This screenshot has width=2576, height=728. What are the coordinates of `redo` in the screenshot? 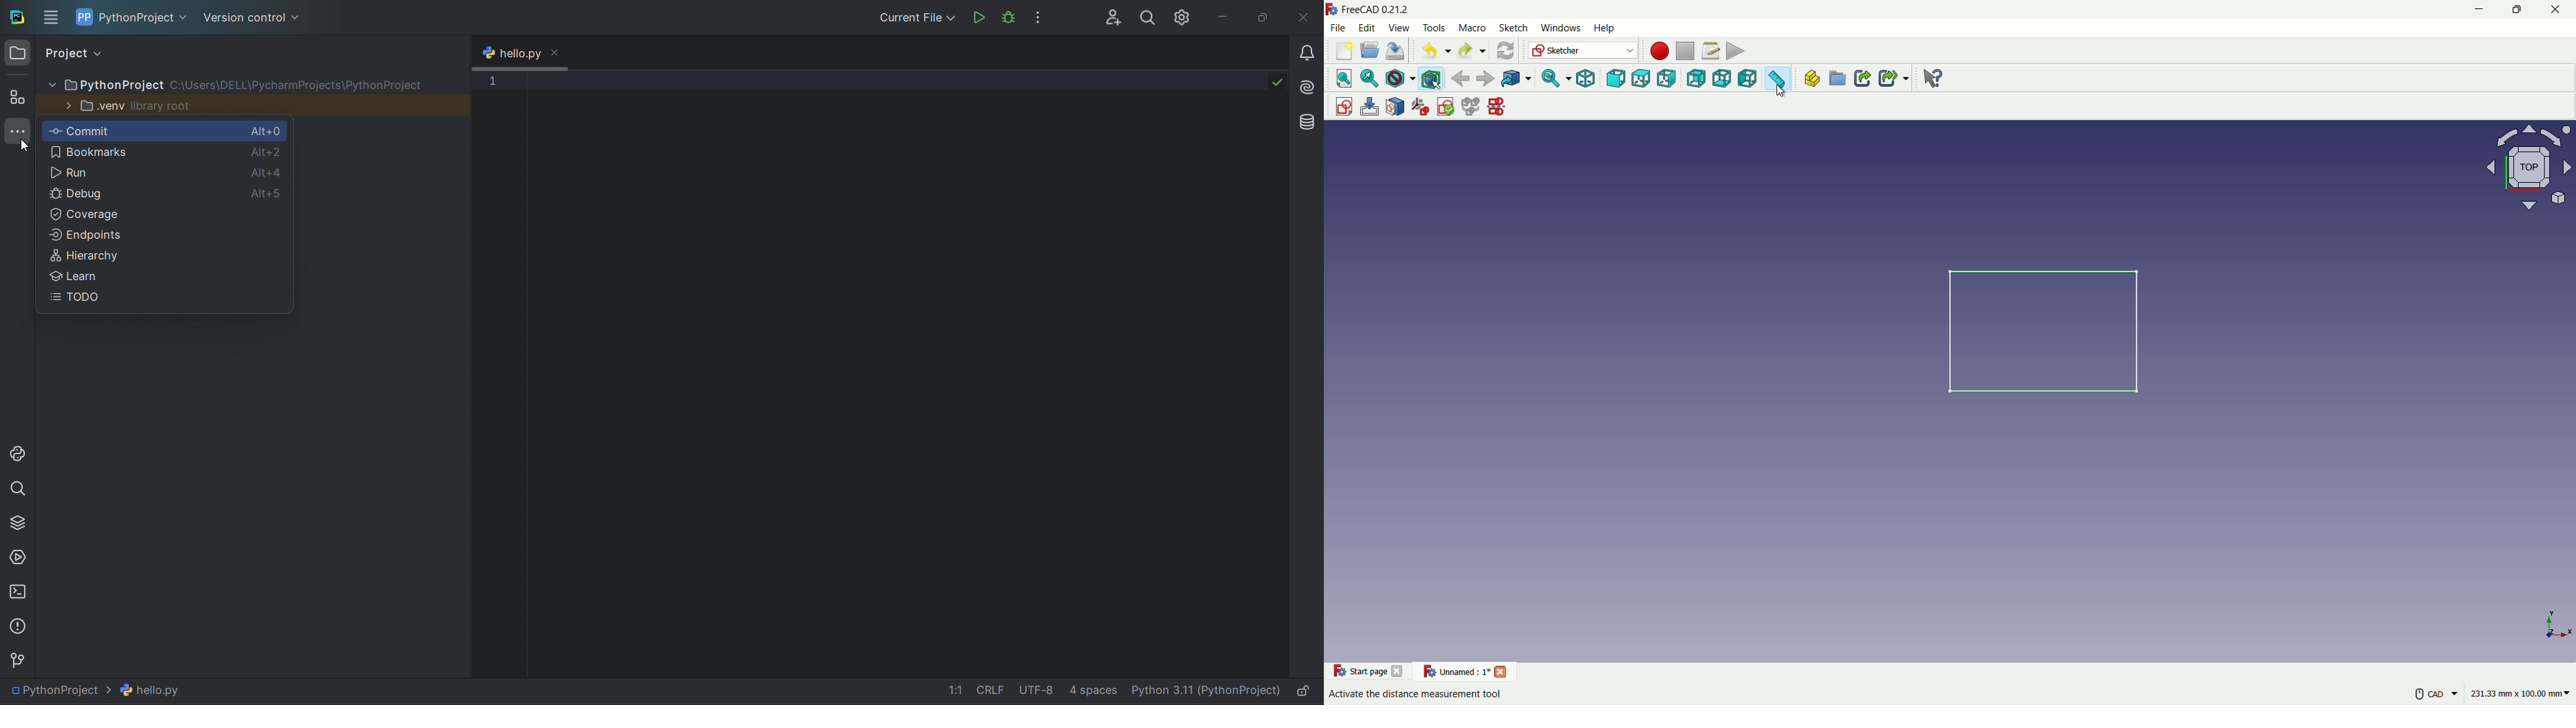 It's located at (1470, 51).